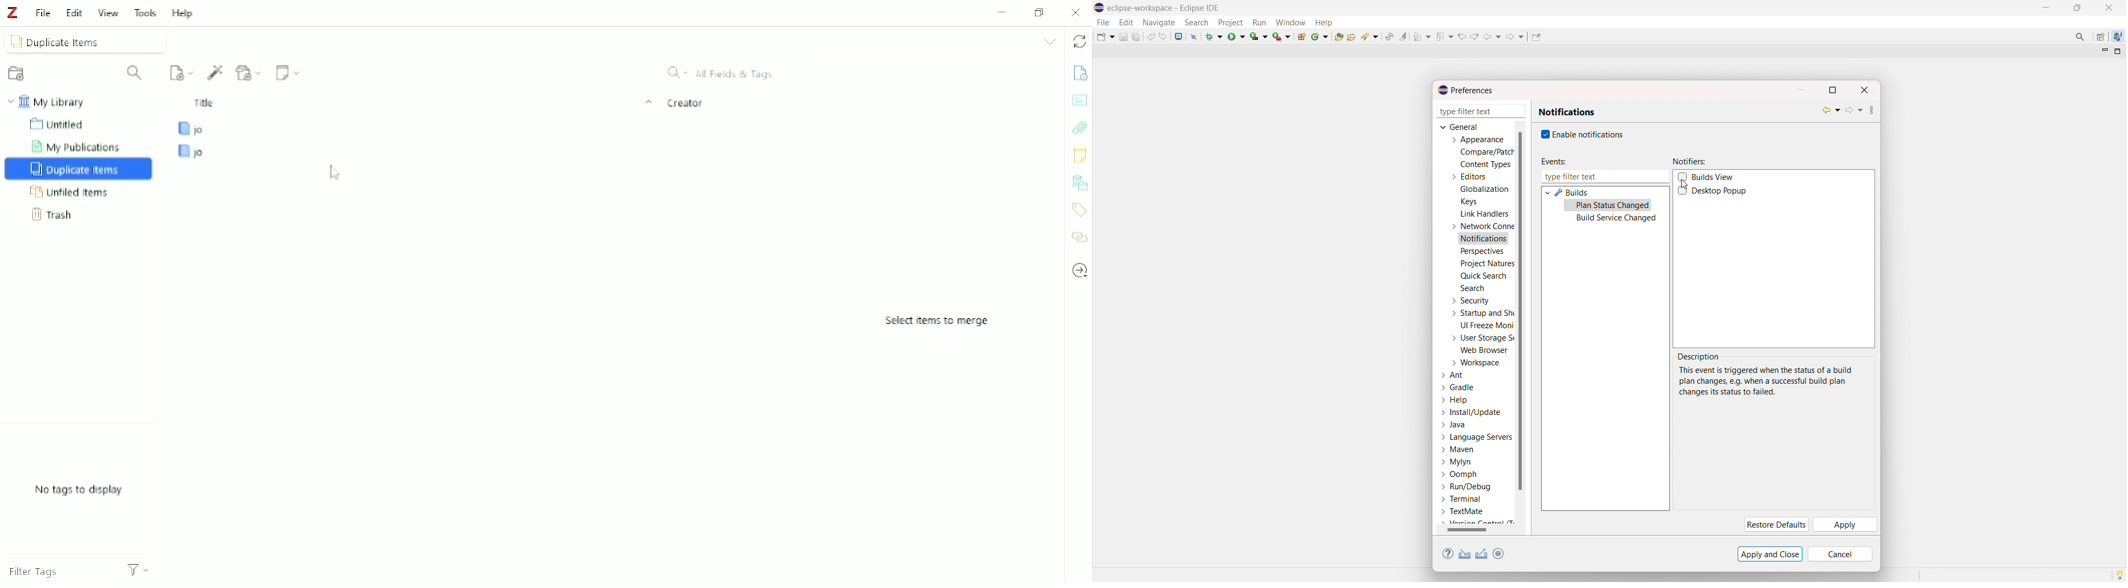  Describe the element at coordinates (686, 103) in the screenshot. I see `Creator` at that location.